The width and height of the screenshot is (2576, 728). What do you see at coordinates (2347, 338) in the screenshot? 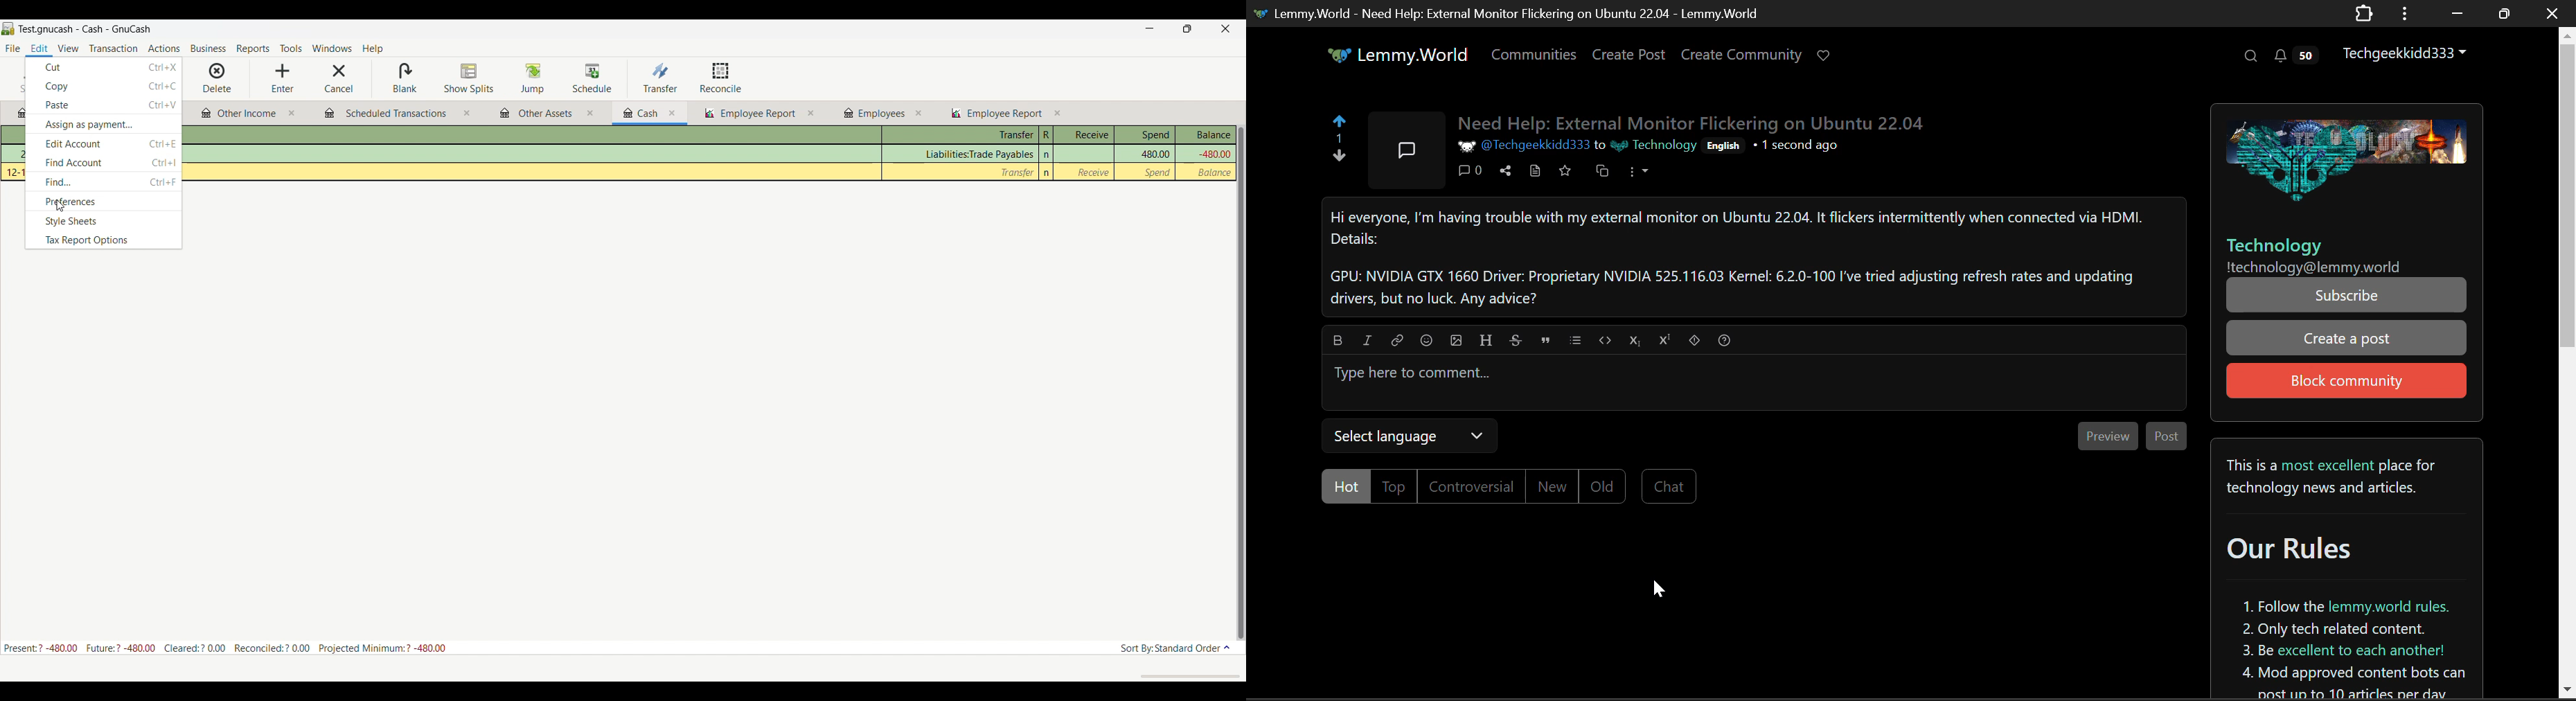
I see `Create a post Button` at bounding box center [2347, 338].